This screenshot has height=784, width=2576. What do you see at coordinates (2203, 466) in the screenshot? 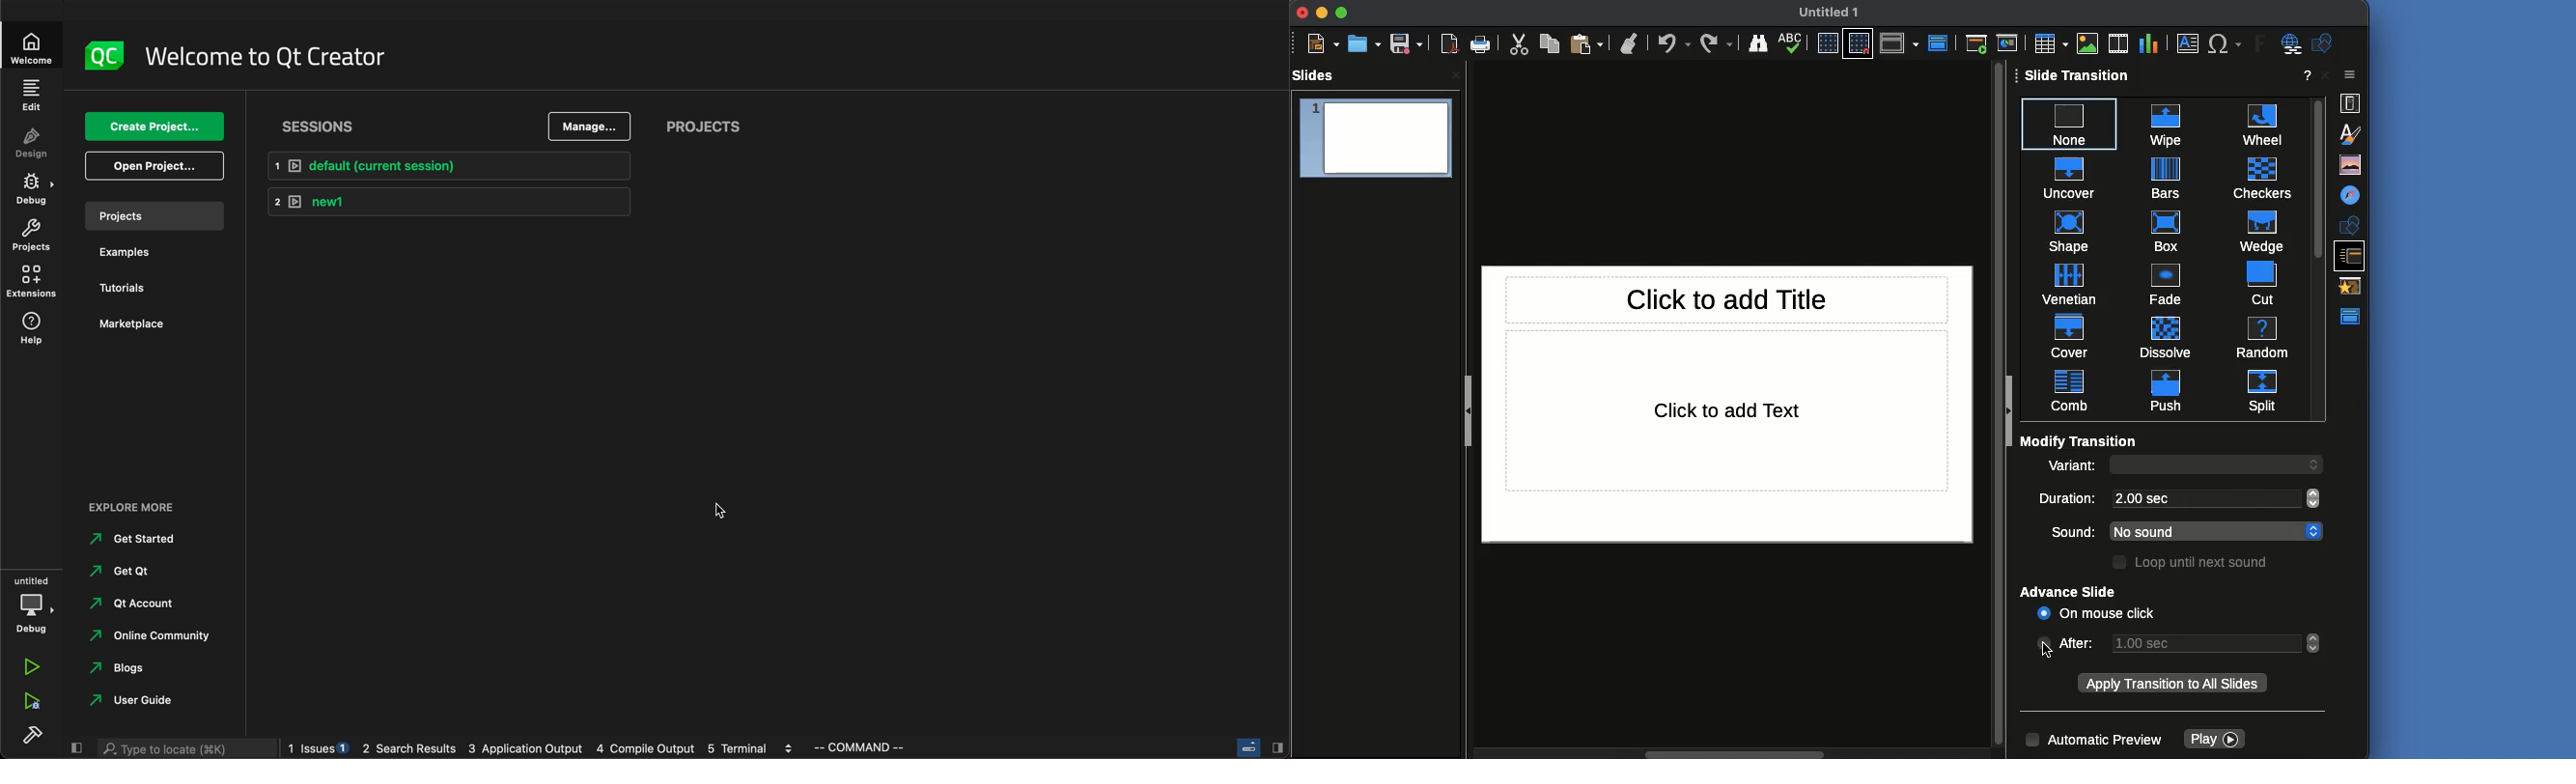
I see `input variant` at bounding box center [2203, 466].